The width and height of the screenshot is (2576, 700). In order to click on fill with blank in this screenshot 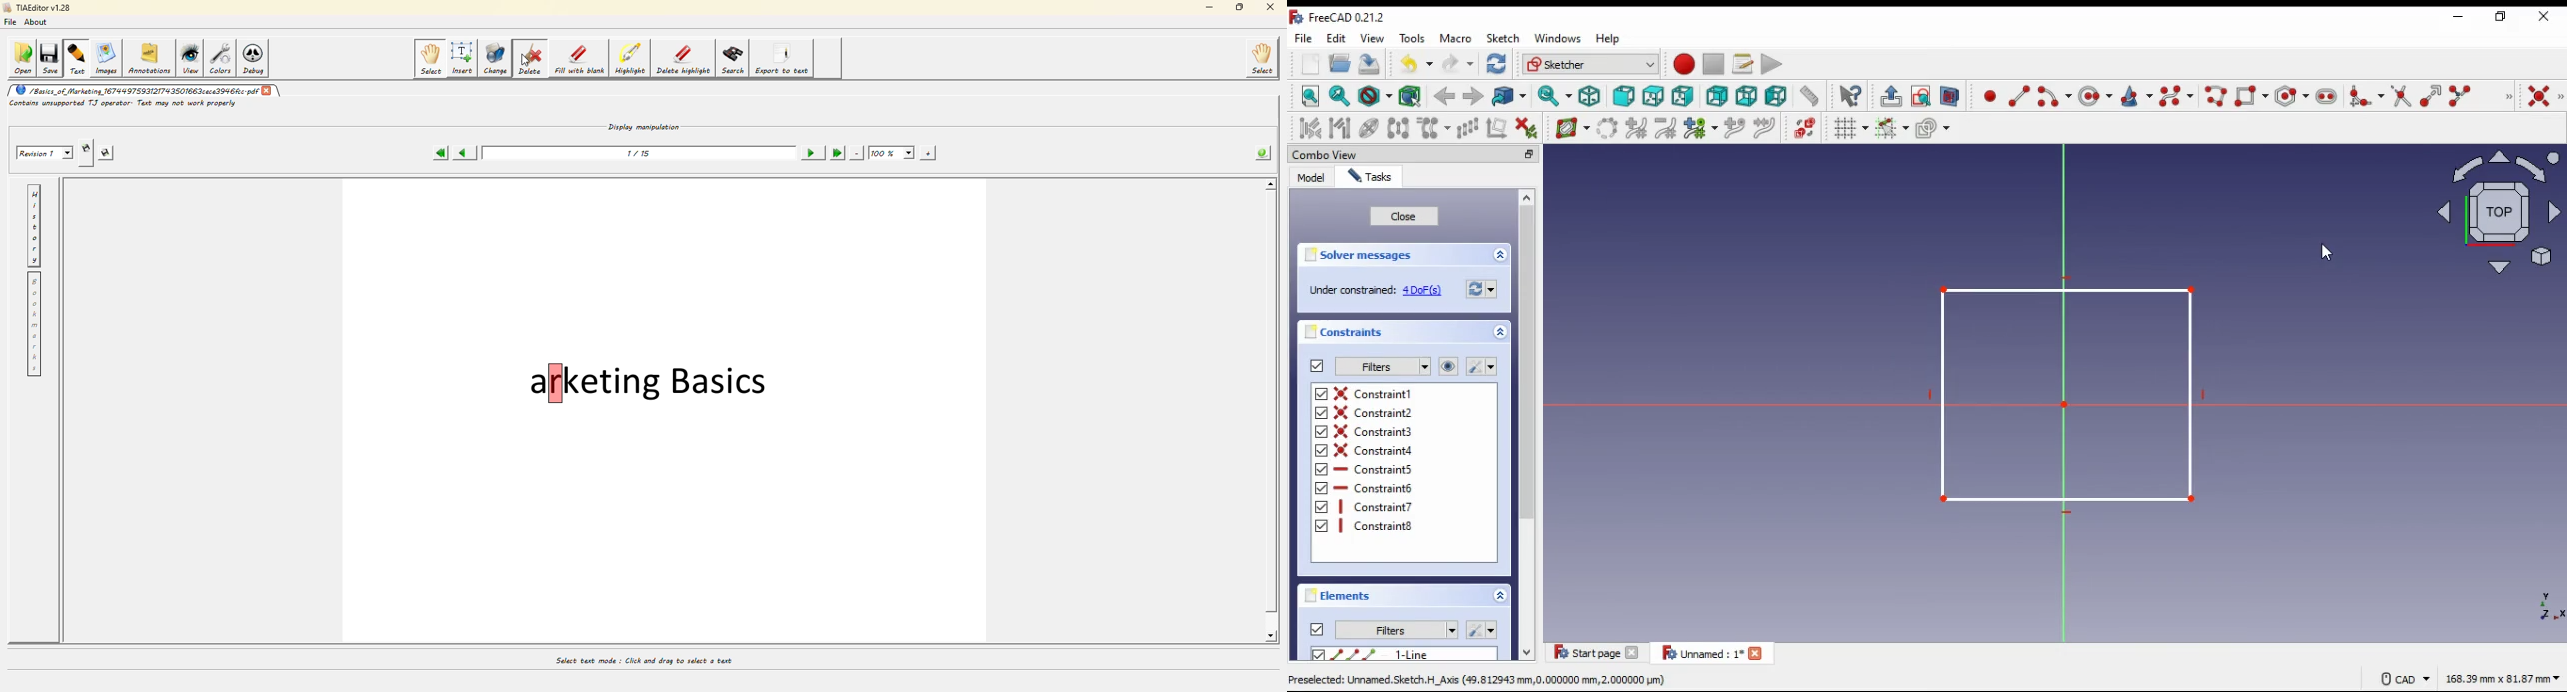, I will do `click(579, 58)`.